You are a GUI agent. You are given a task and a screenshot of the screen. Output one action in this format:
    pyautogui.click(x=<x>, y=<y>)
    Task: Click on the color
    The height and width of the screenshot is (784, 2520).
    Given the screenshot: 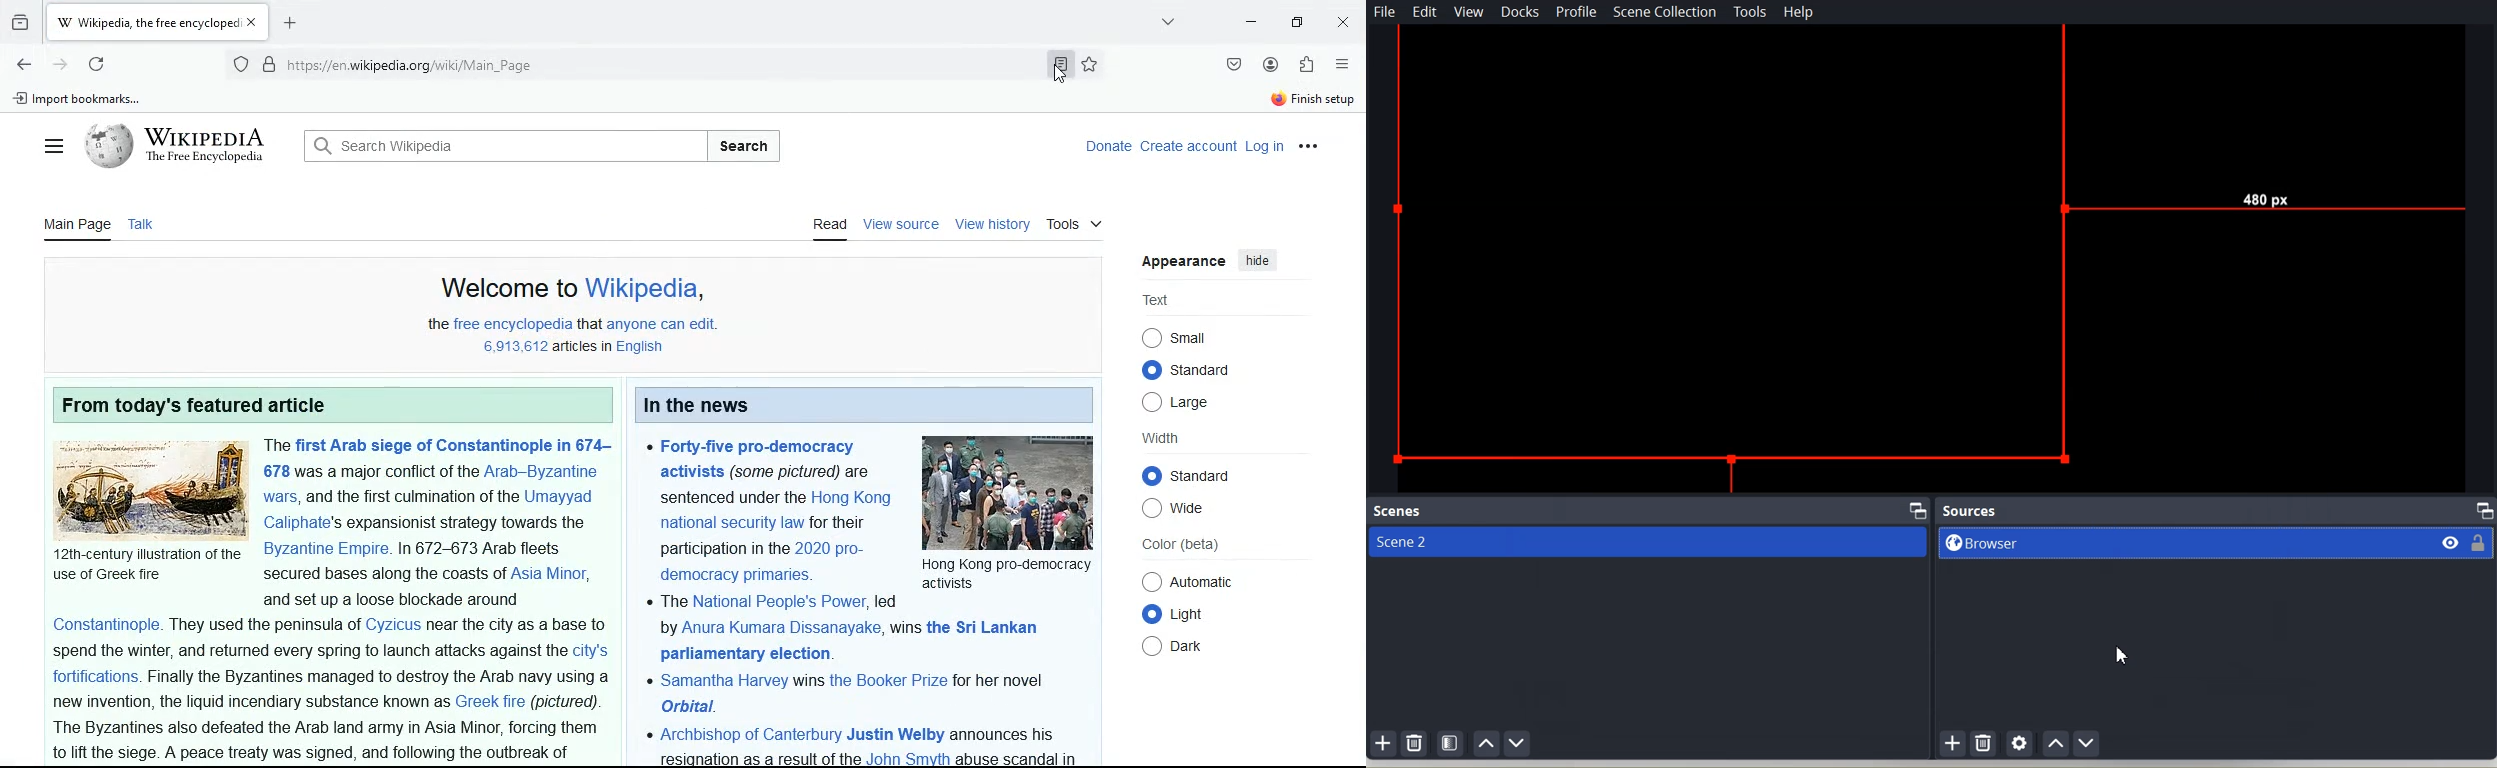 What is the action you would take?
    pyautogui.click(x=1179, y=546)
    